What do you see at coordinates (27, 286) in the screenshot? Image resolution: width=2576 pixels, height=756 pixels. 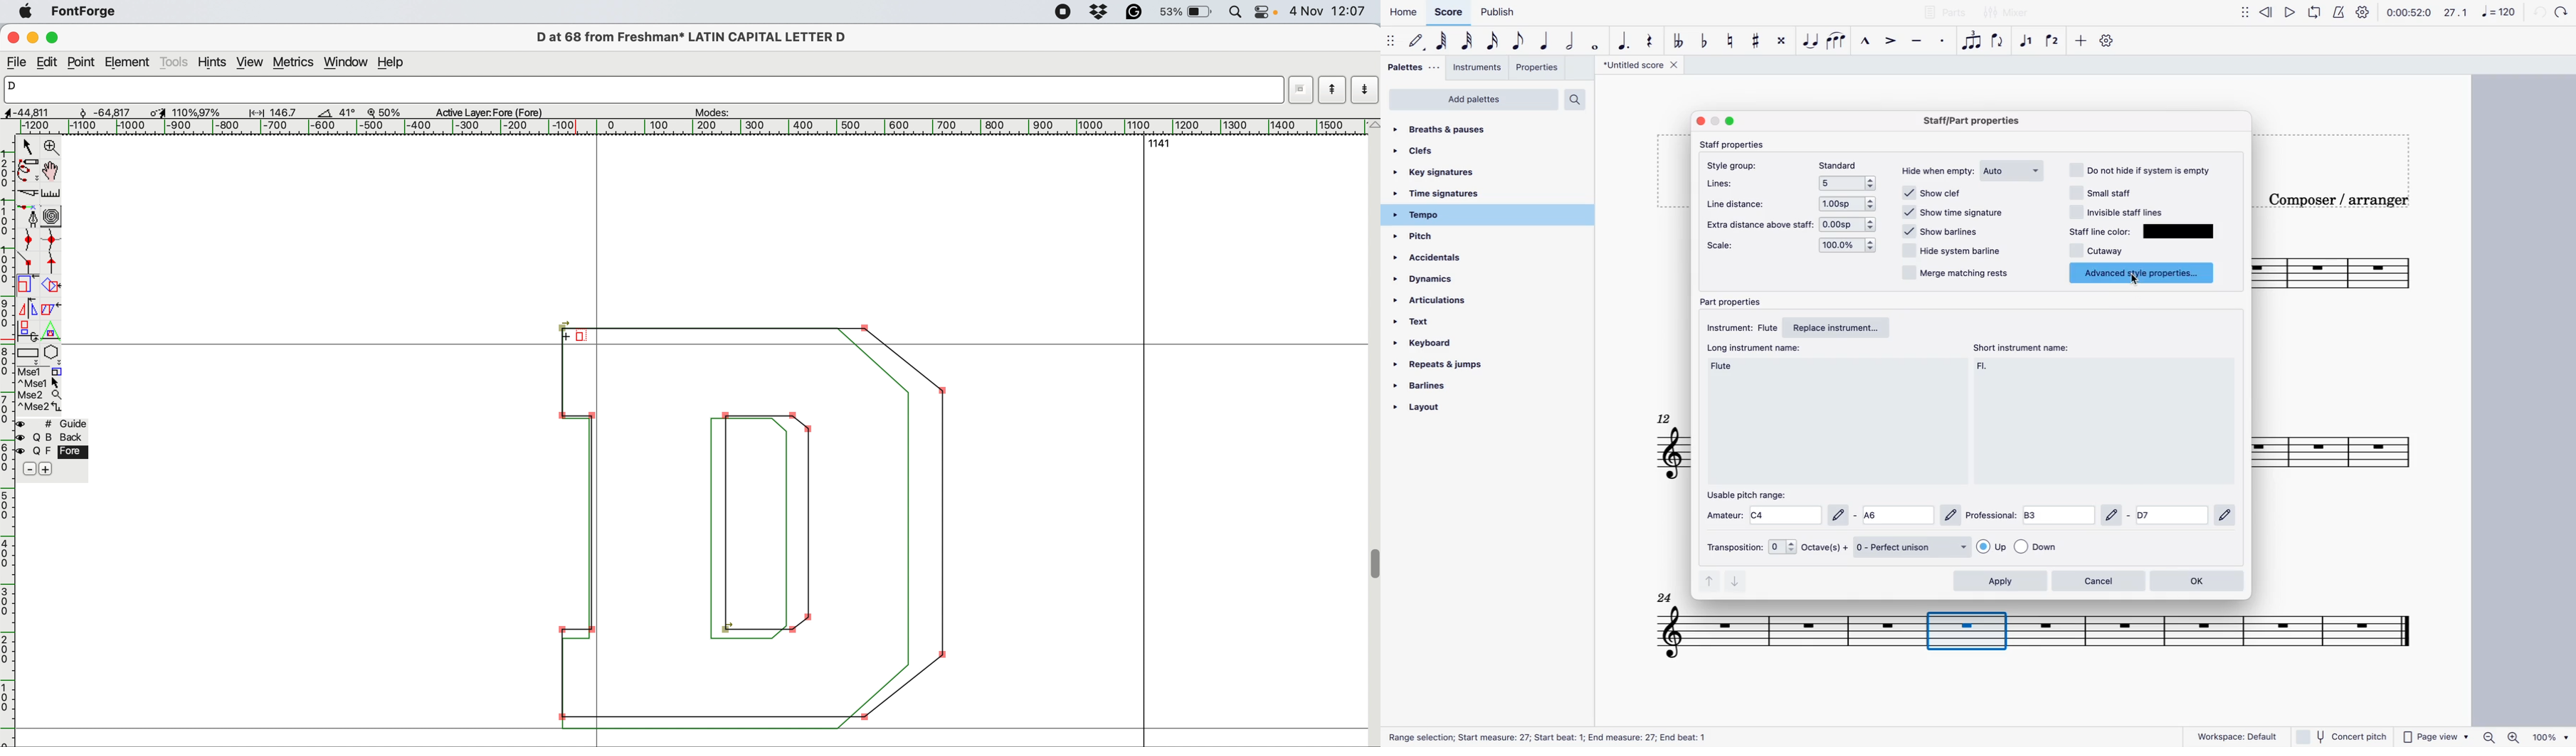 I see `scale the selection` at bounding box center [27, 286].